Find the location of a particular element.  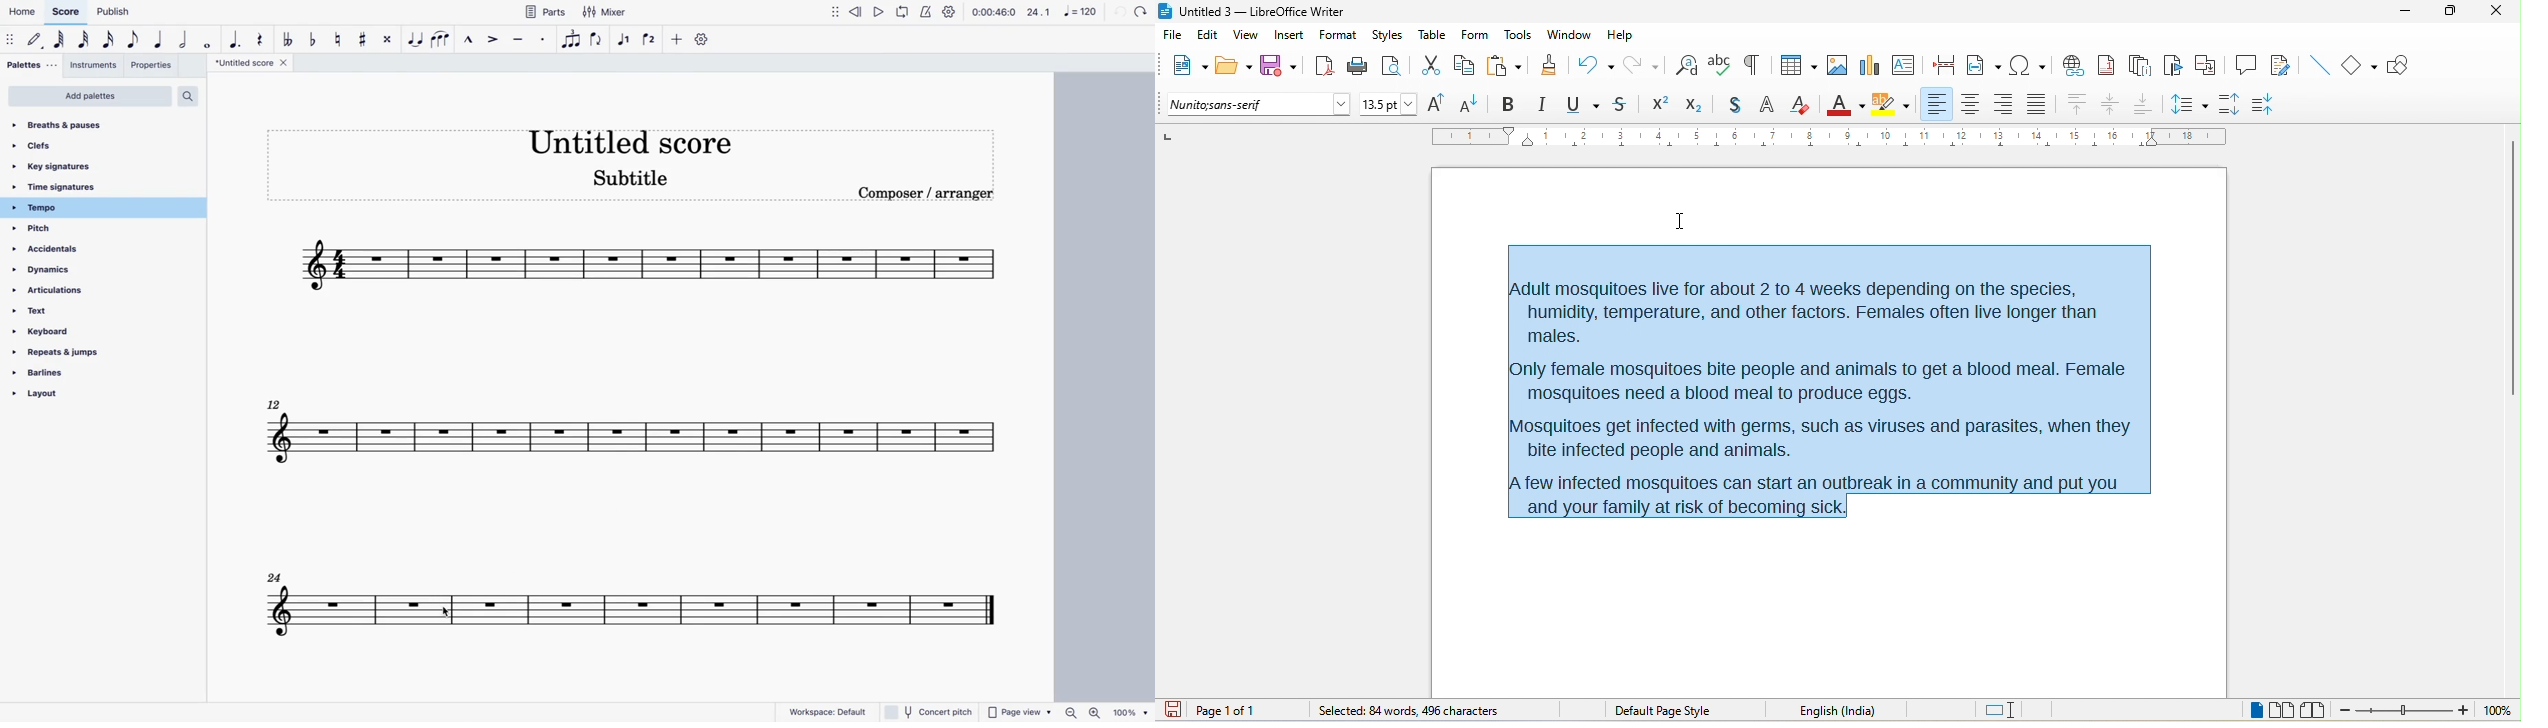

decrease size is located at coordinates (1471, 103).